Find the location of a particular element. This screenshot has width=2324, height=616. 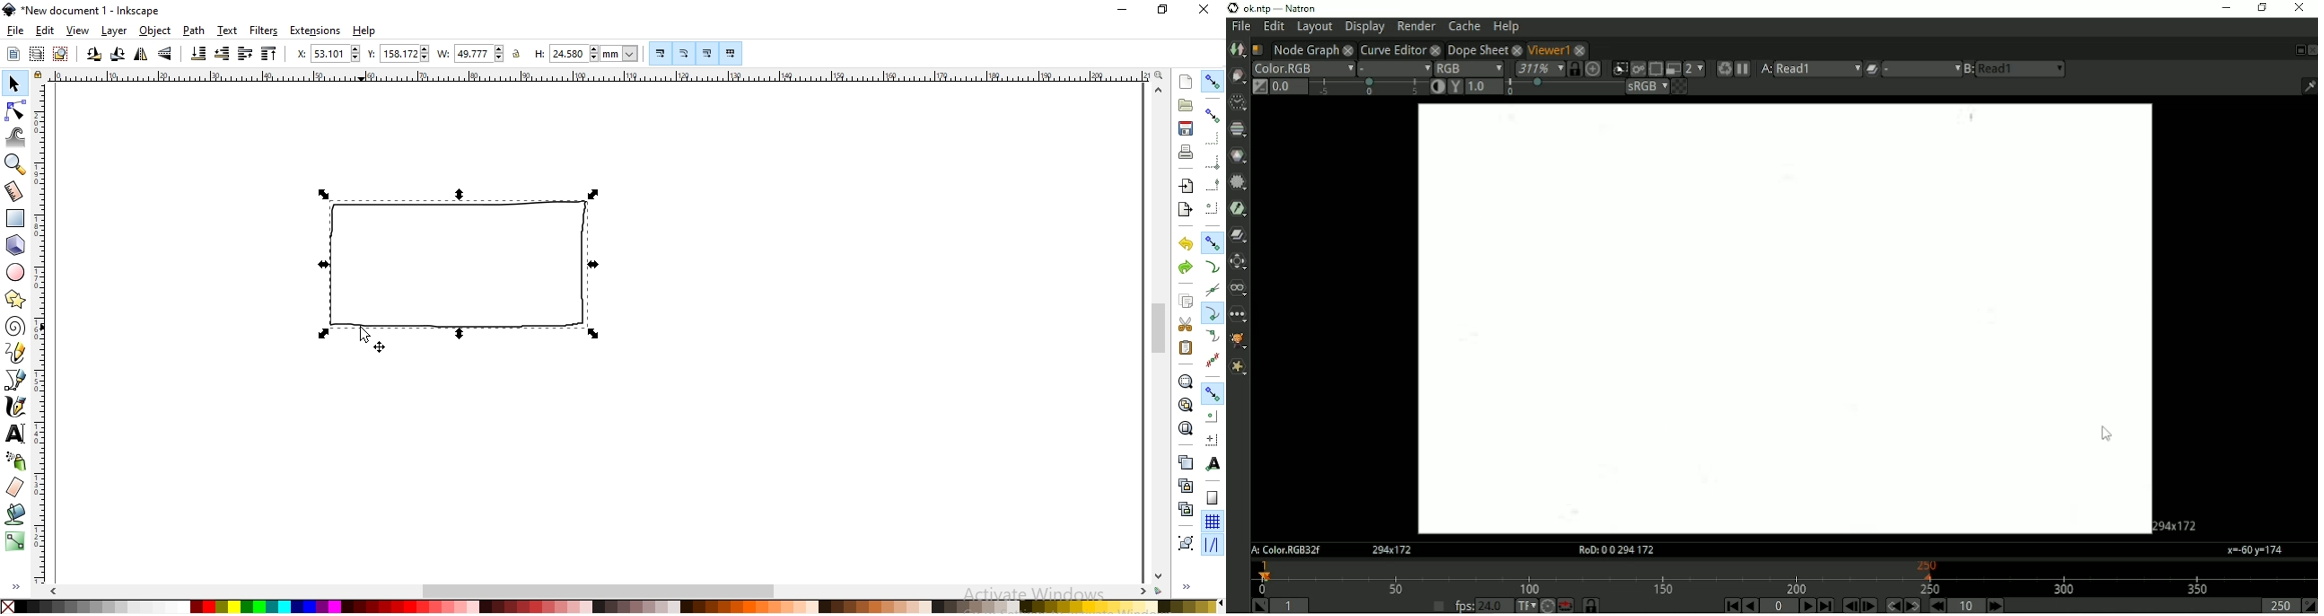

minimize is located at coordinates (1123, 11).